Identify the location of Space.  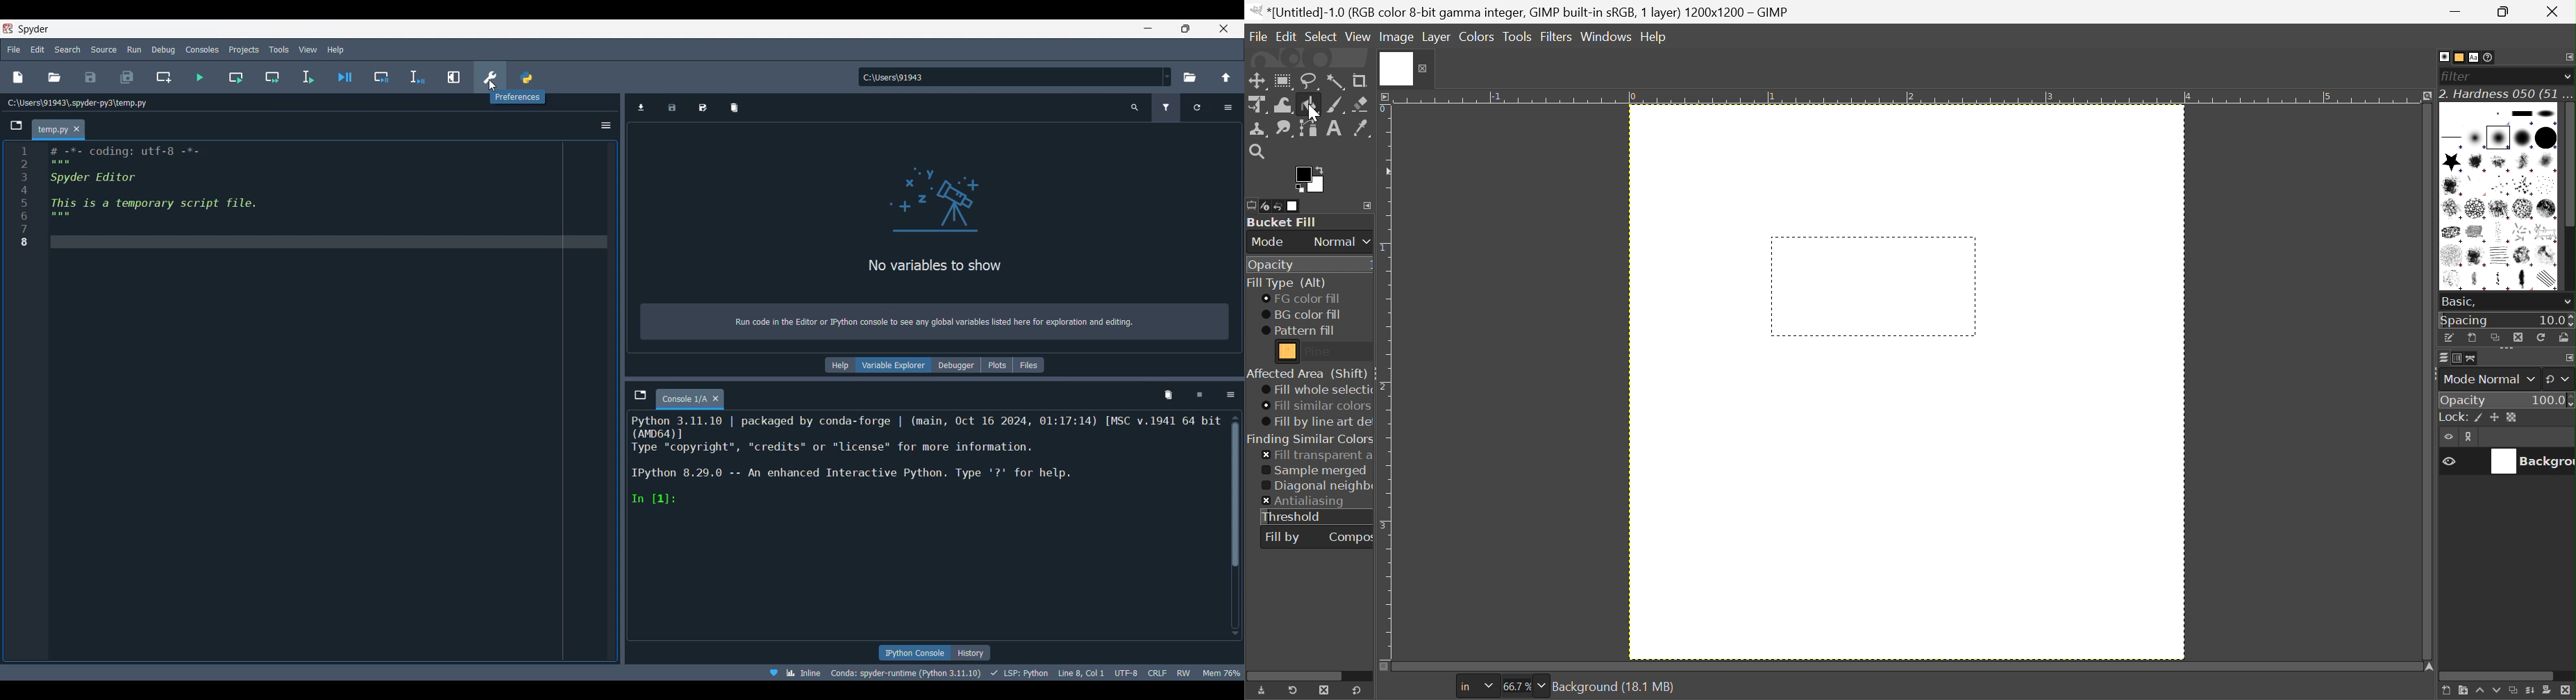
(2465, 321).